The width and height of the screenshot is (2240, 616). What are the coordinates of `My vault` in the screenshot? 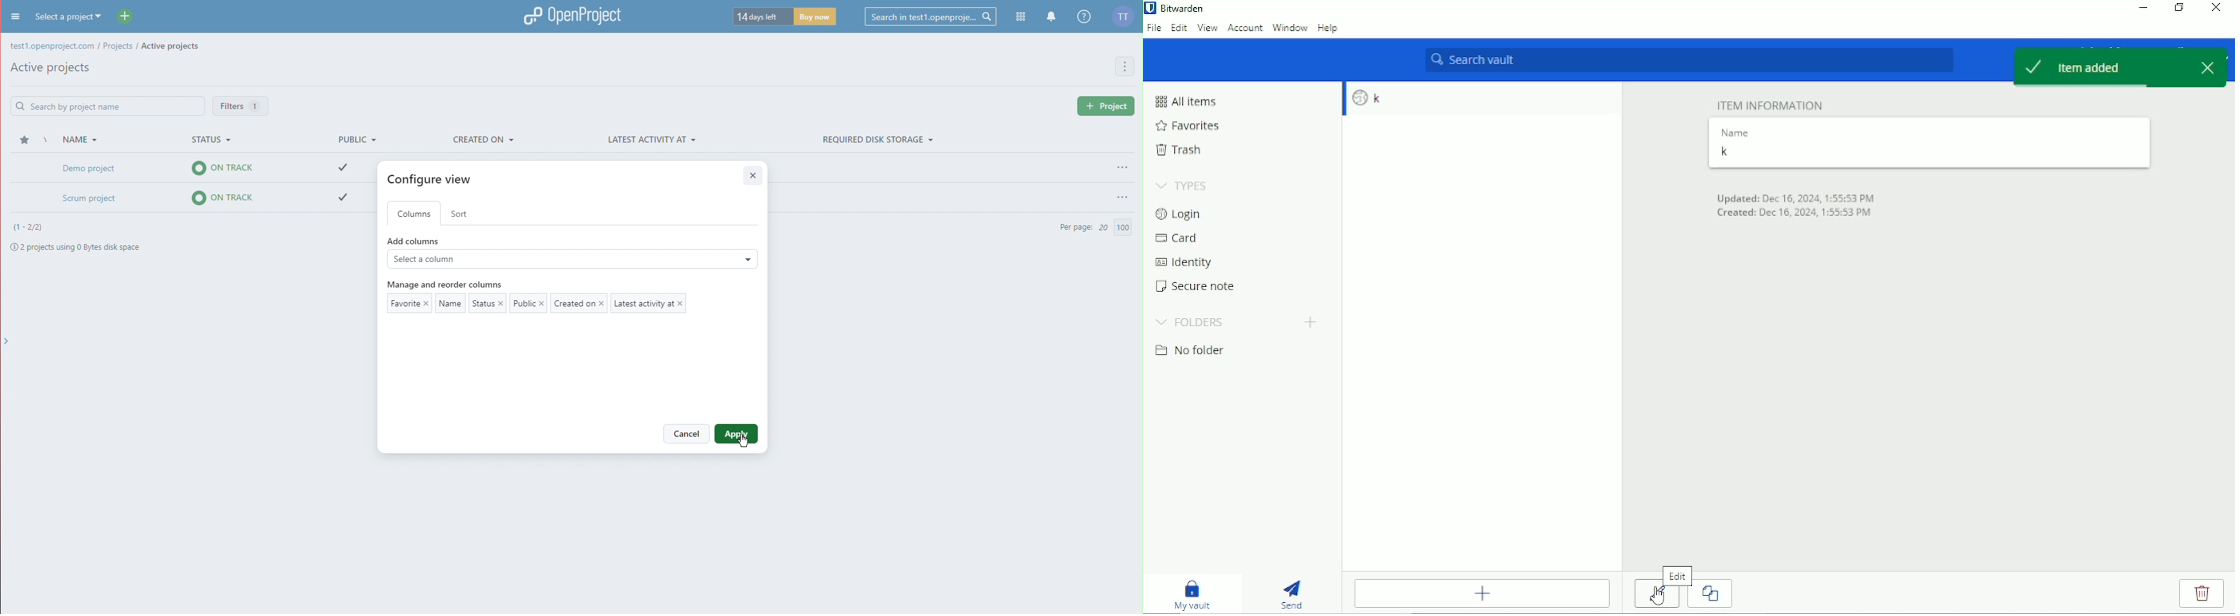 It's located at (1191, 595).